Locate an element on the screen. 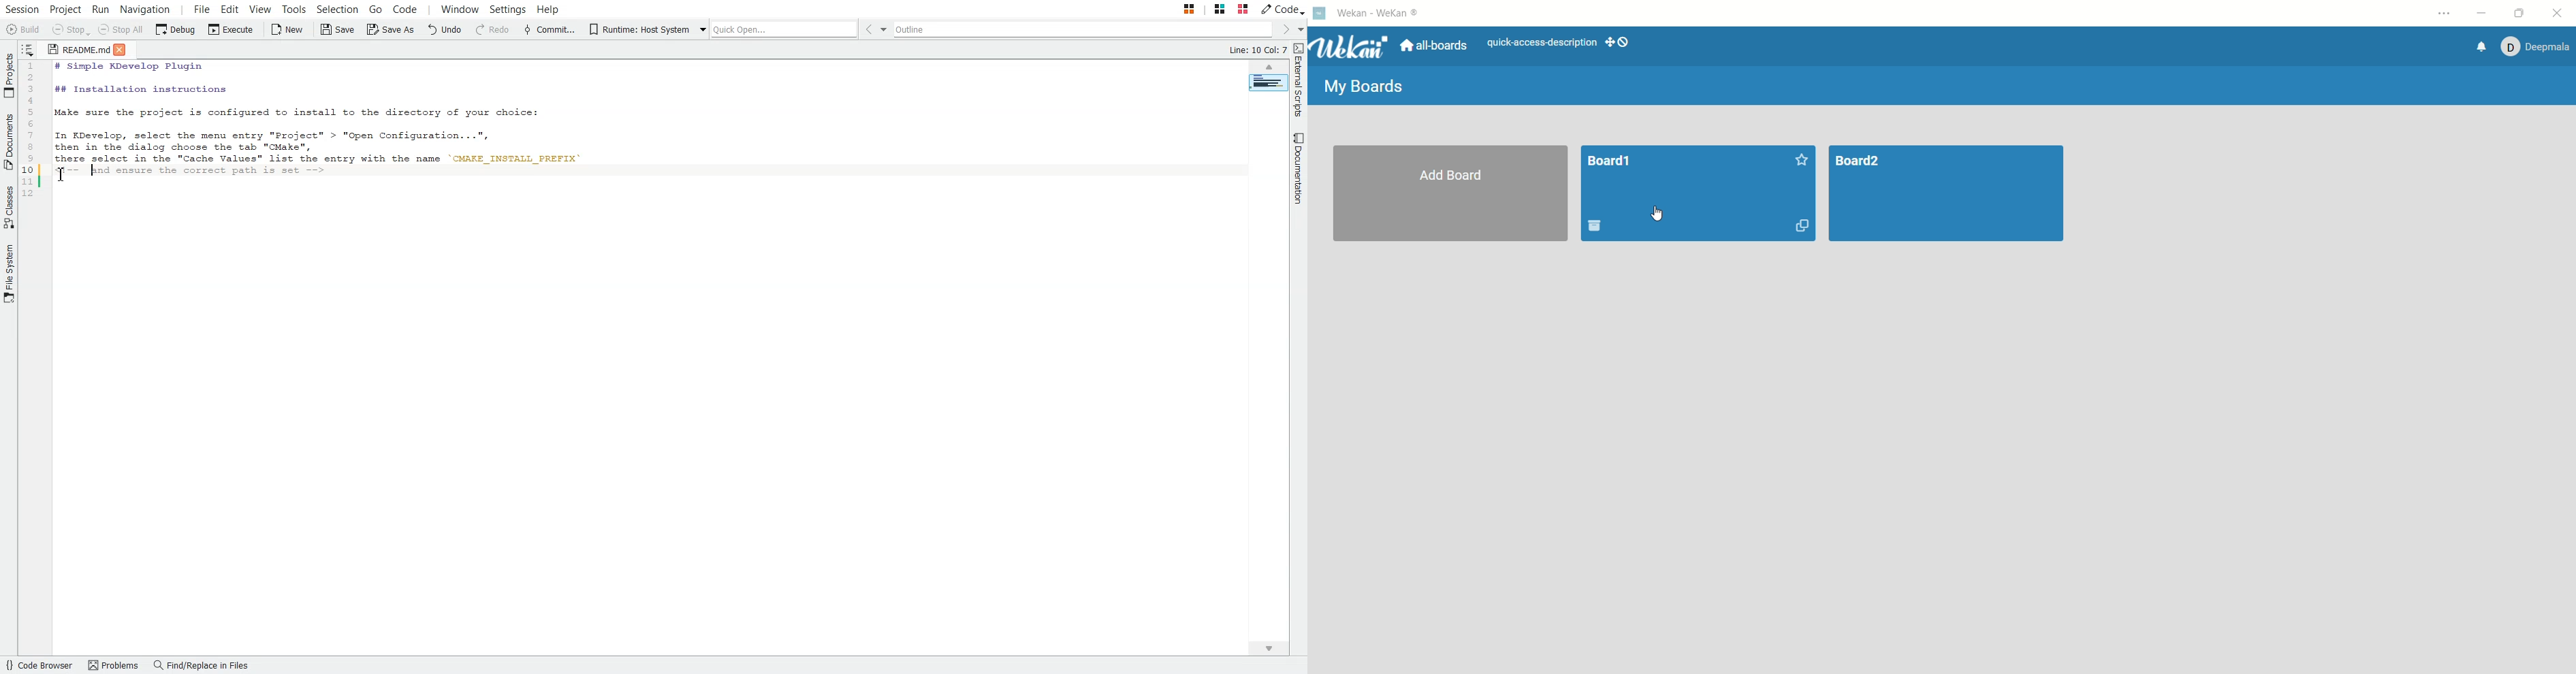 The image size is (2576, 700). move to archive is located at coordinates (1596, 225).